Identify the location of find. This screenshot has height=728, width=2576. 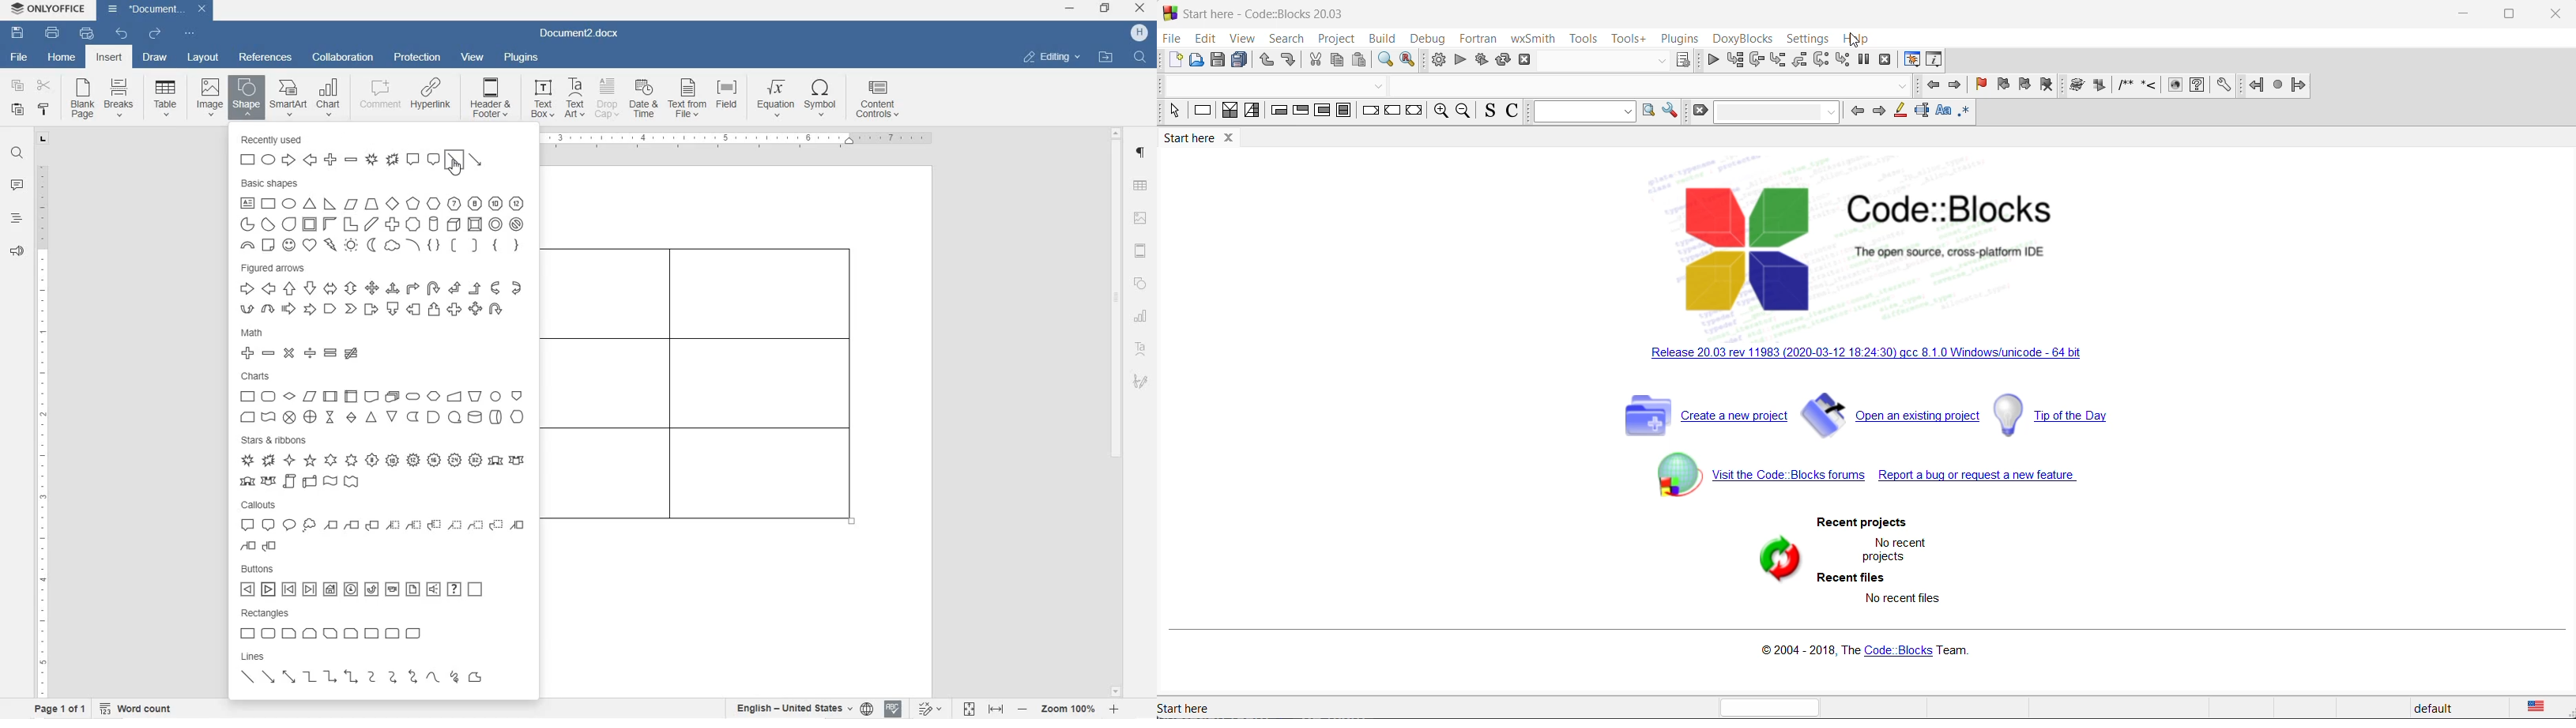
(1384, 61).